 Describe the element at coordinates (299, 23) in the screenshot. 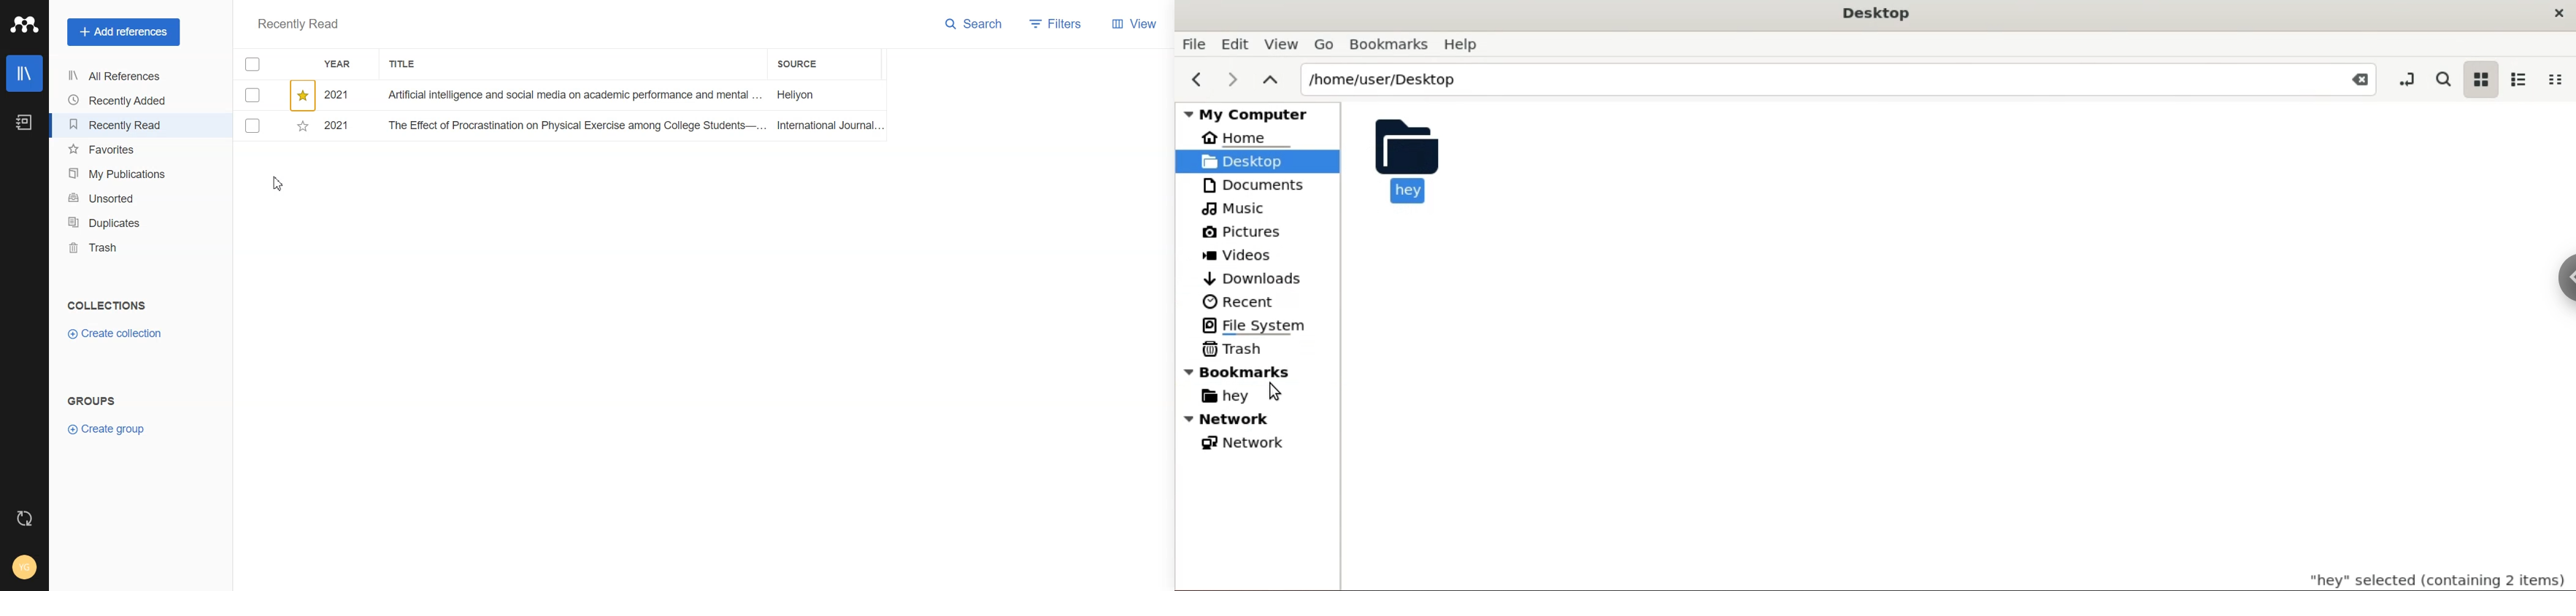

I see `Text` at that location.